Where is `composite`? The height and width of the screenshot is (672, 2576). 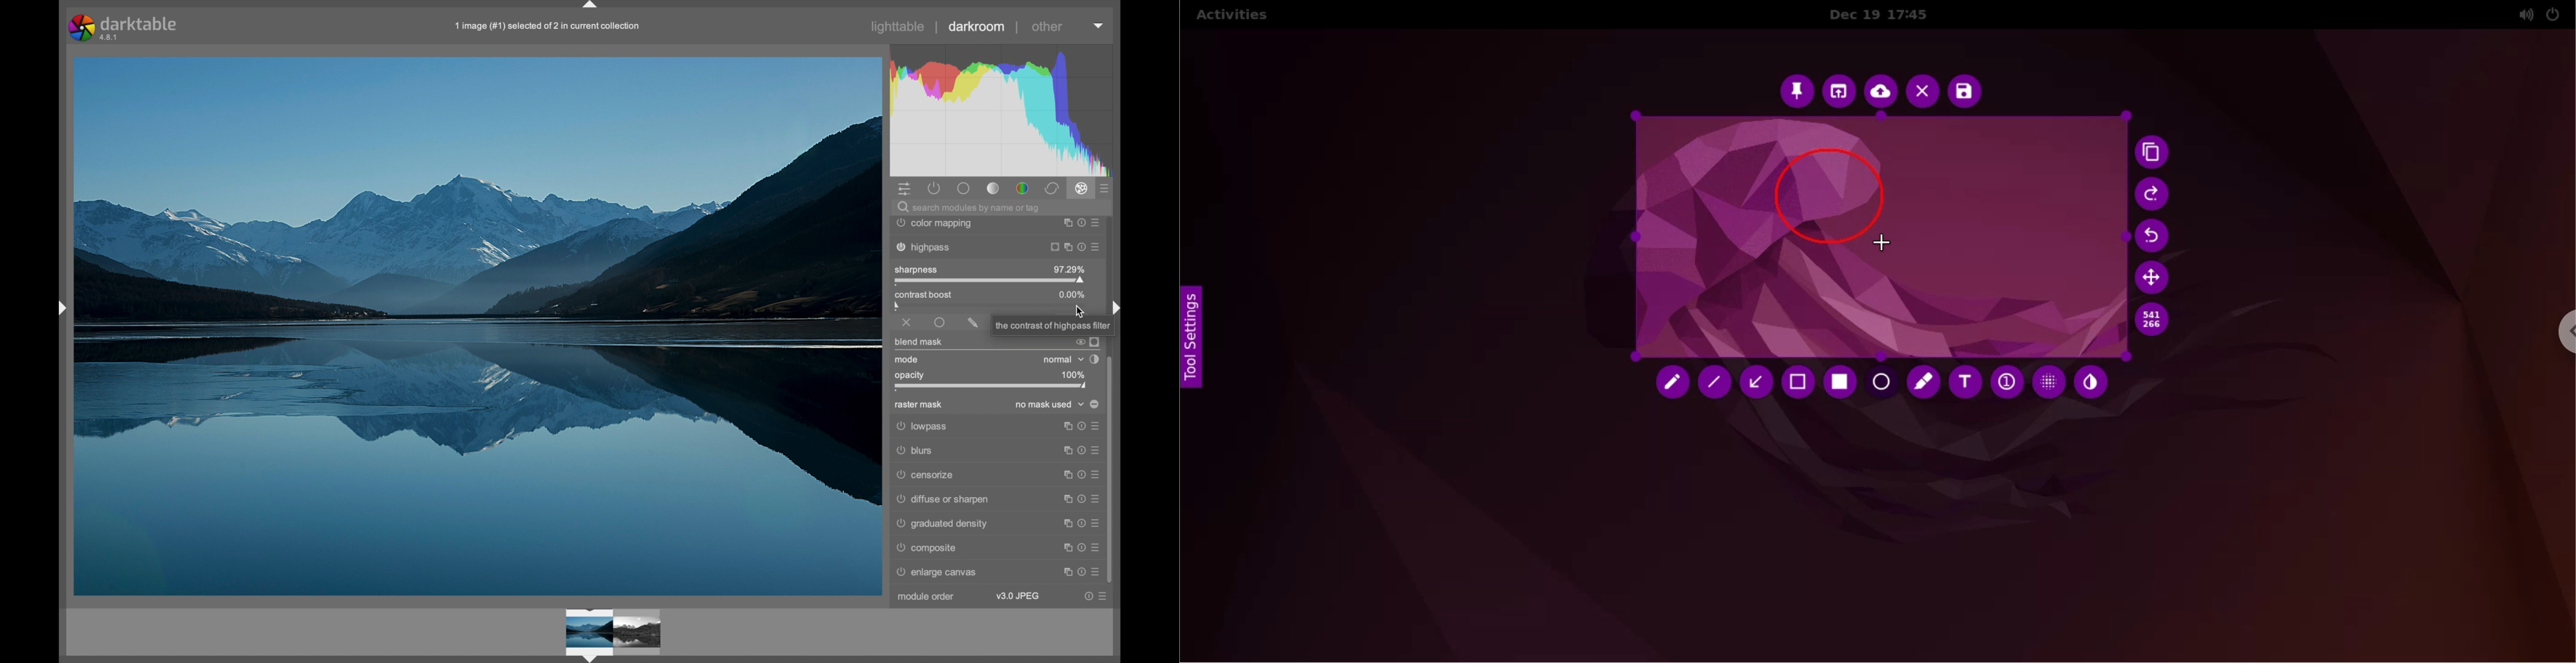
composite is located at coordinates (926, 548).